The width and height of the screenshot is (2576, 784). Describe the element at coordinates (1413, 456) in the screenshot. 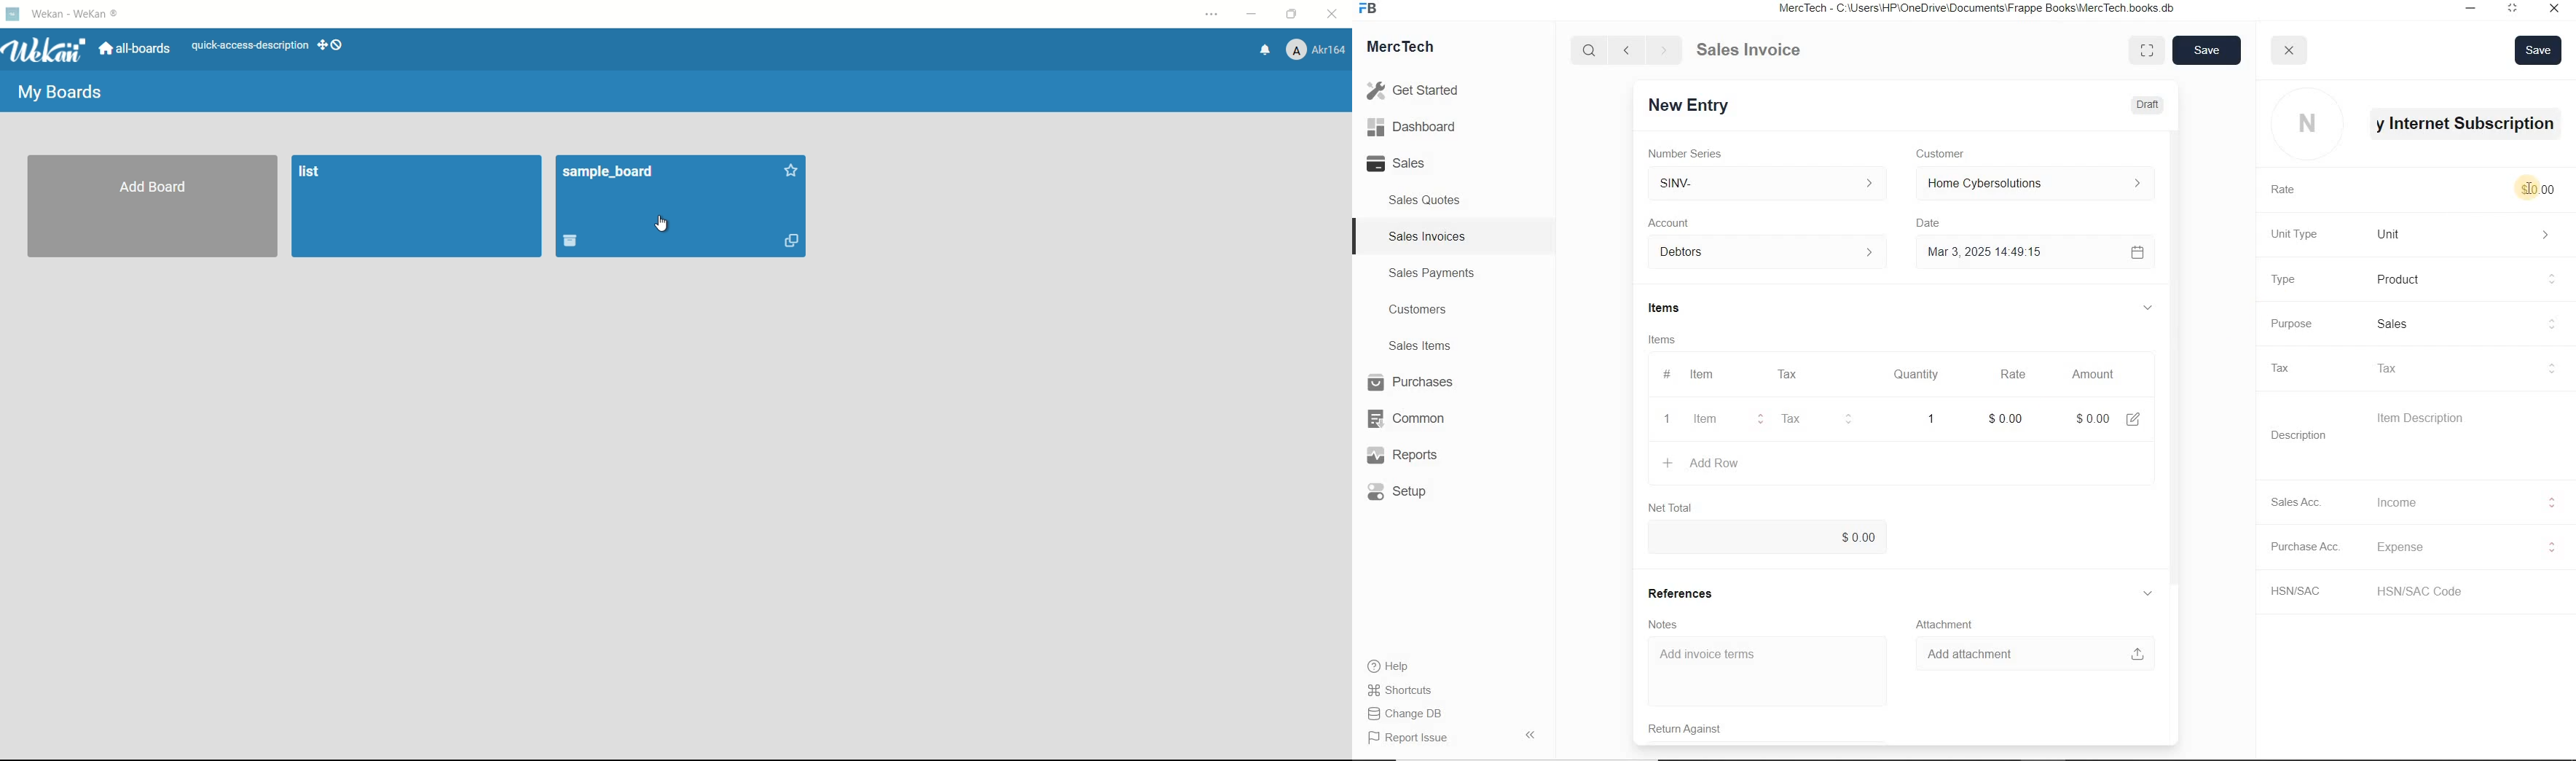

I see `Reports` at that location.